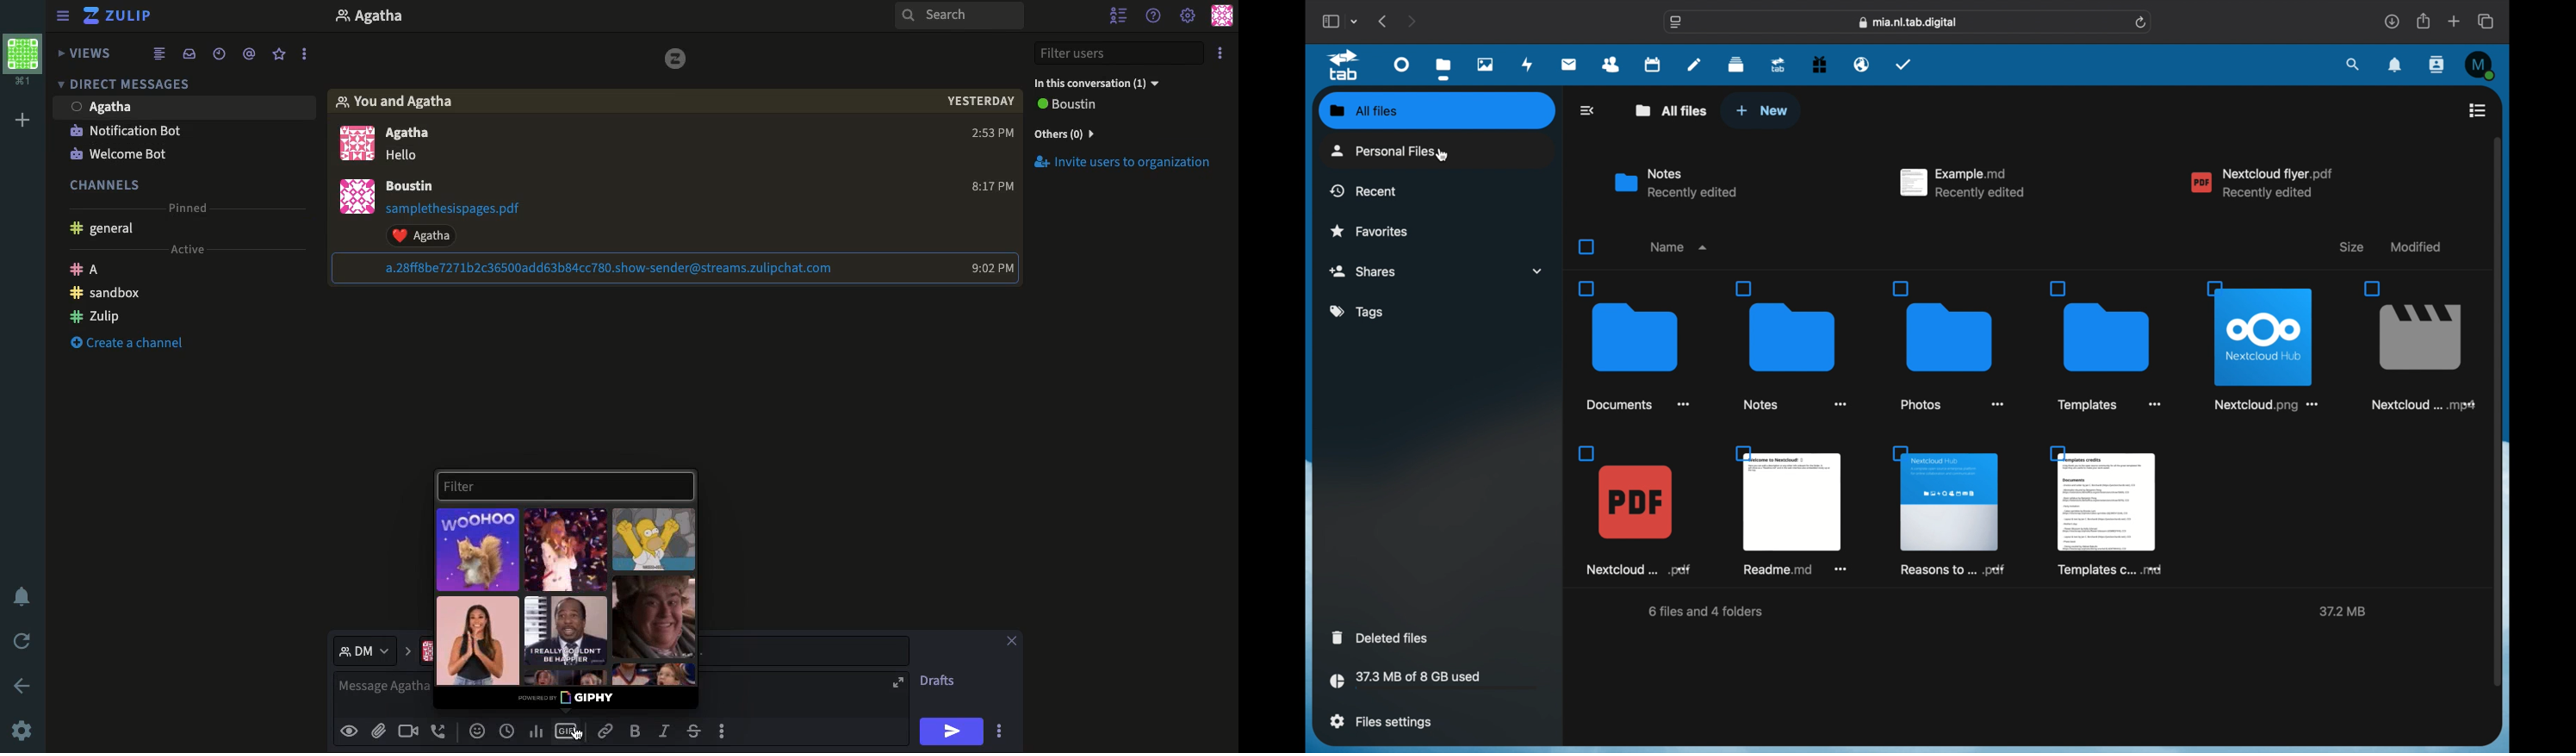 The image size is (2576, 756). I want to click on Favorites, so click(278, 55).